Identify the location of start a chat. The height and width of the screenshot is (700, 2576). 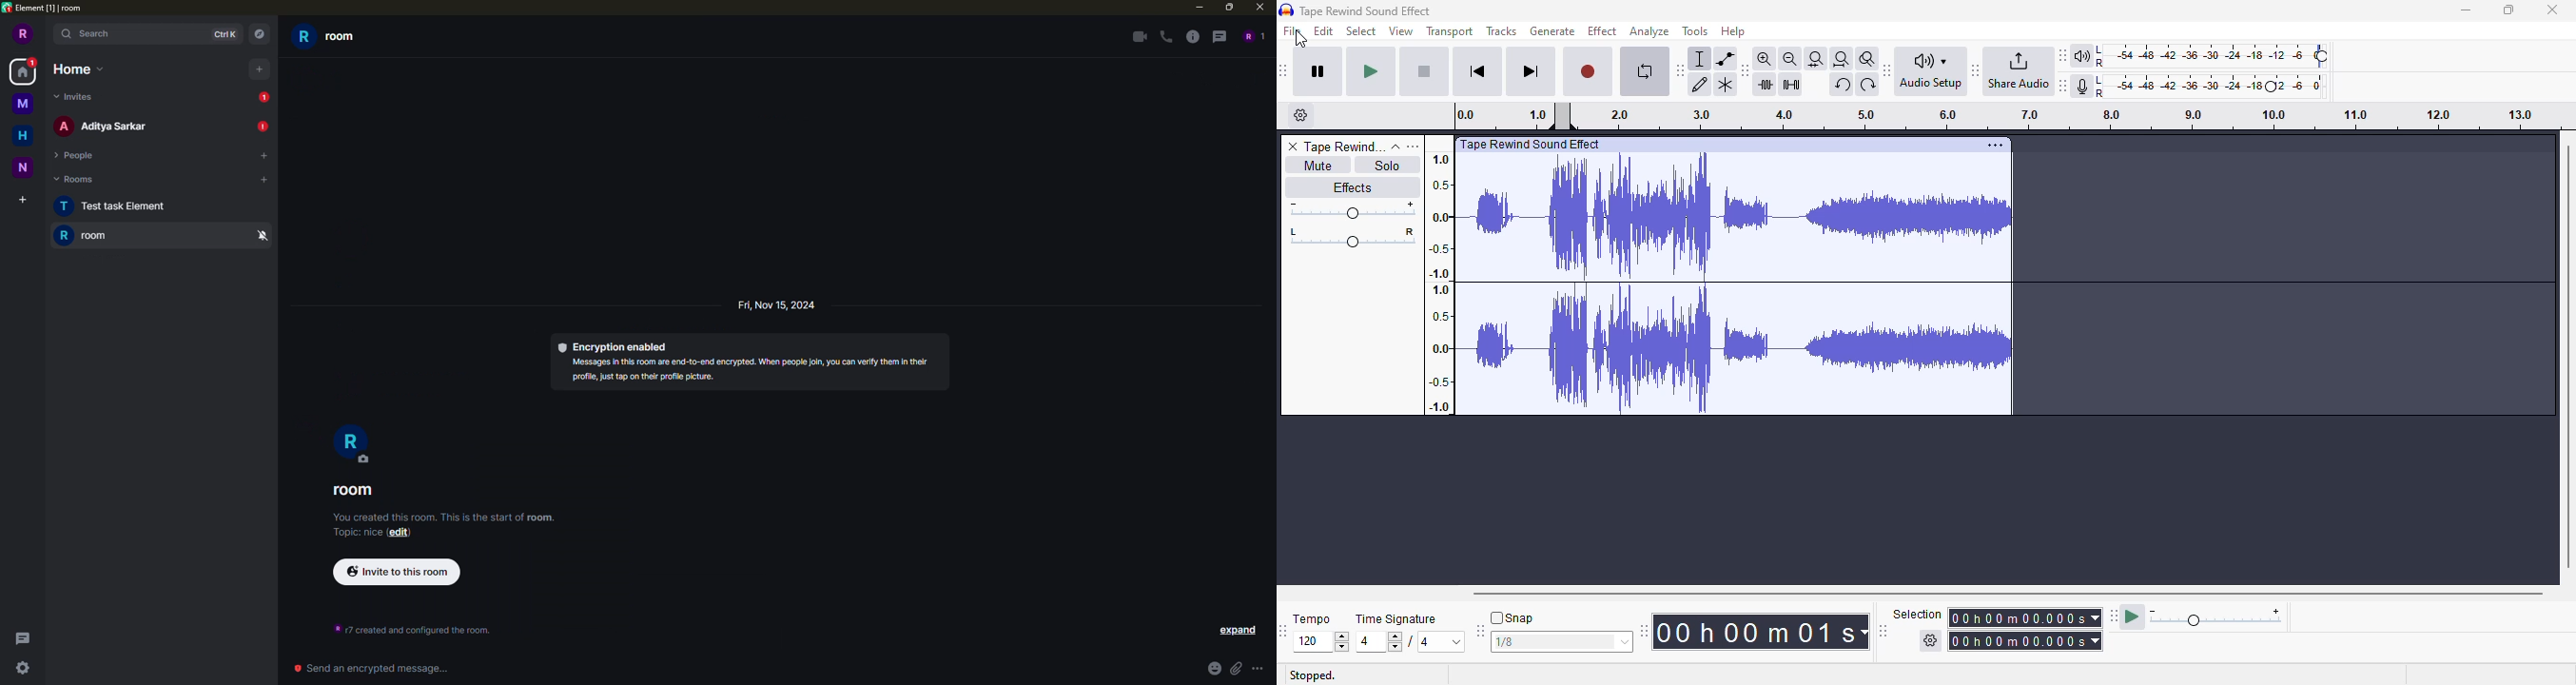
(255, 158).